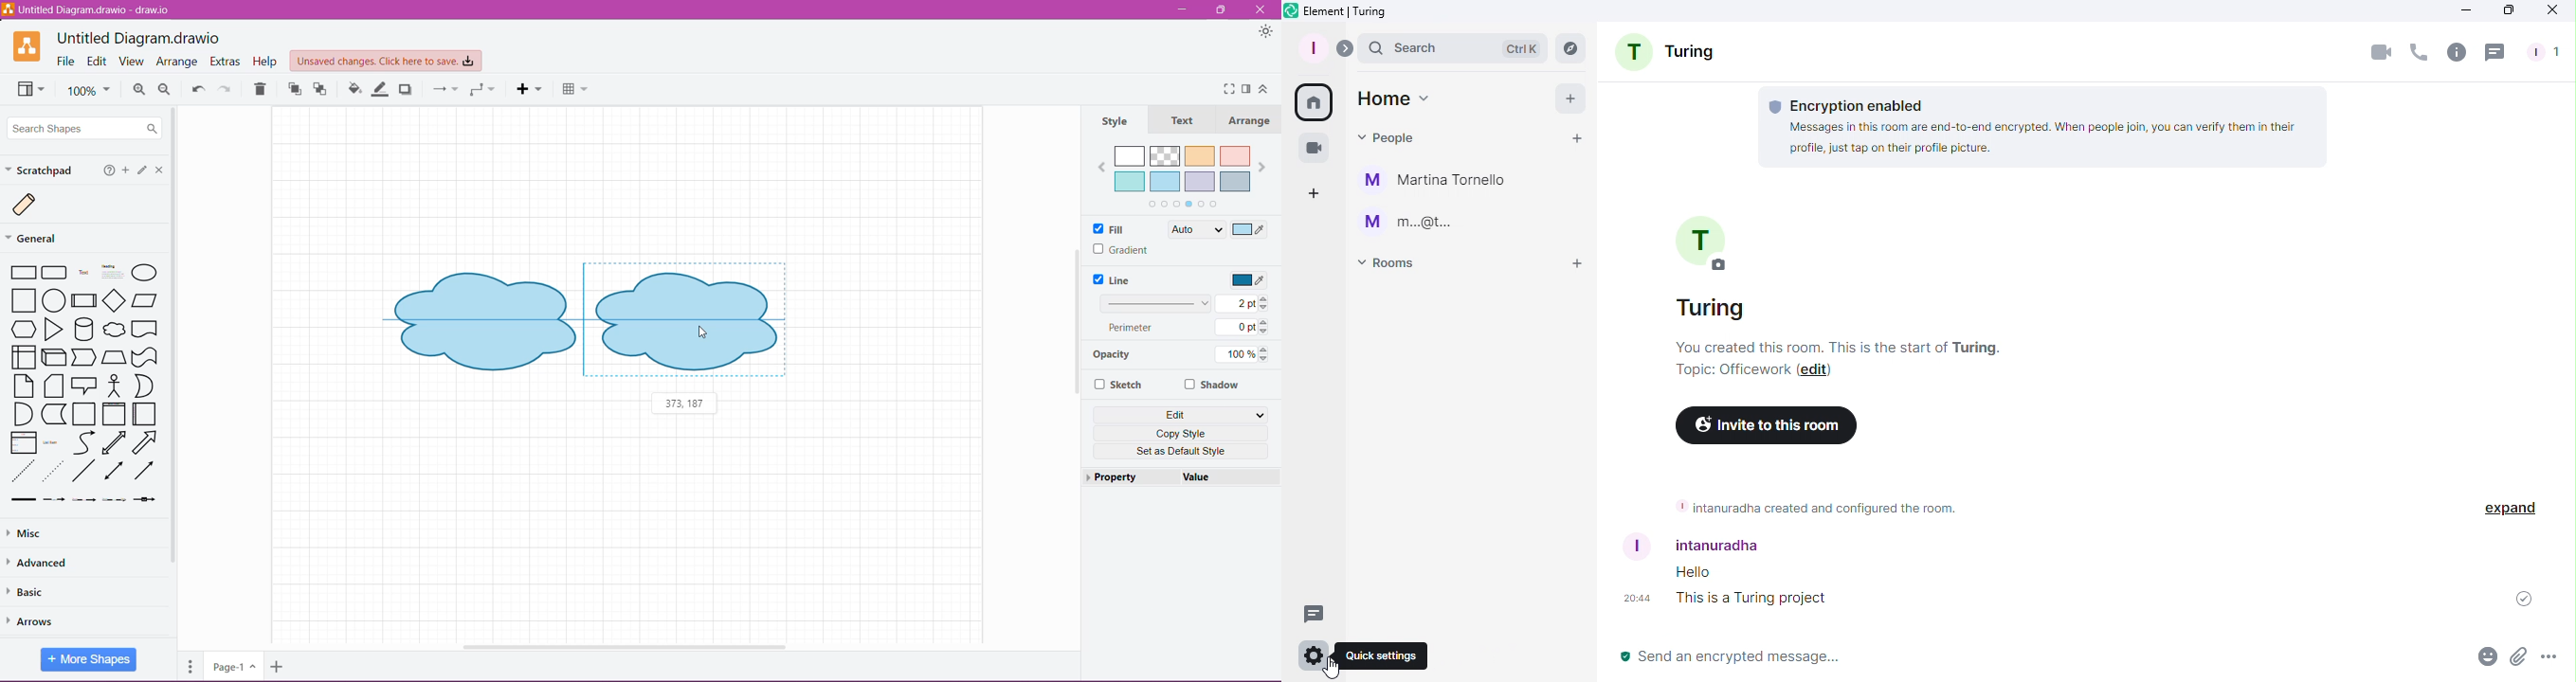 Image resolution: width=2576 pixels, height=700 pixels. I want to click on Connection, so click(445, 89).